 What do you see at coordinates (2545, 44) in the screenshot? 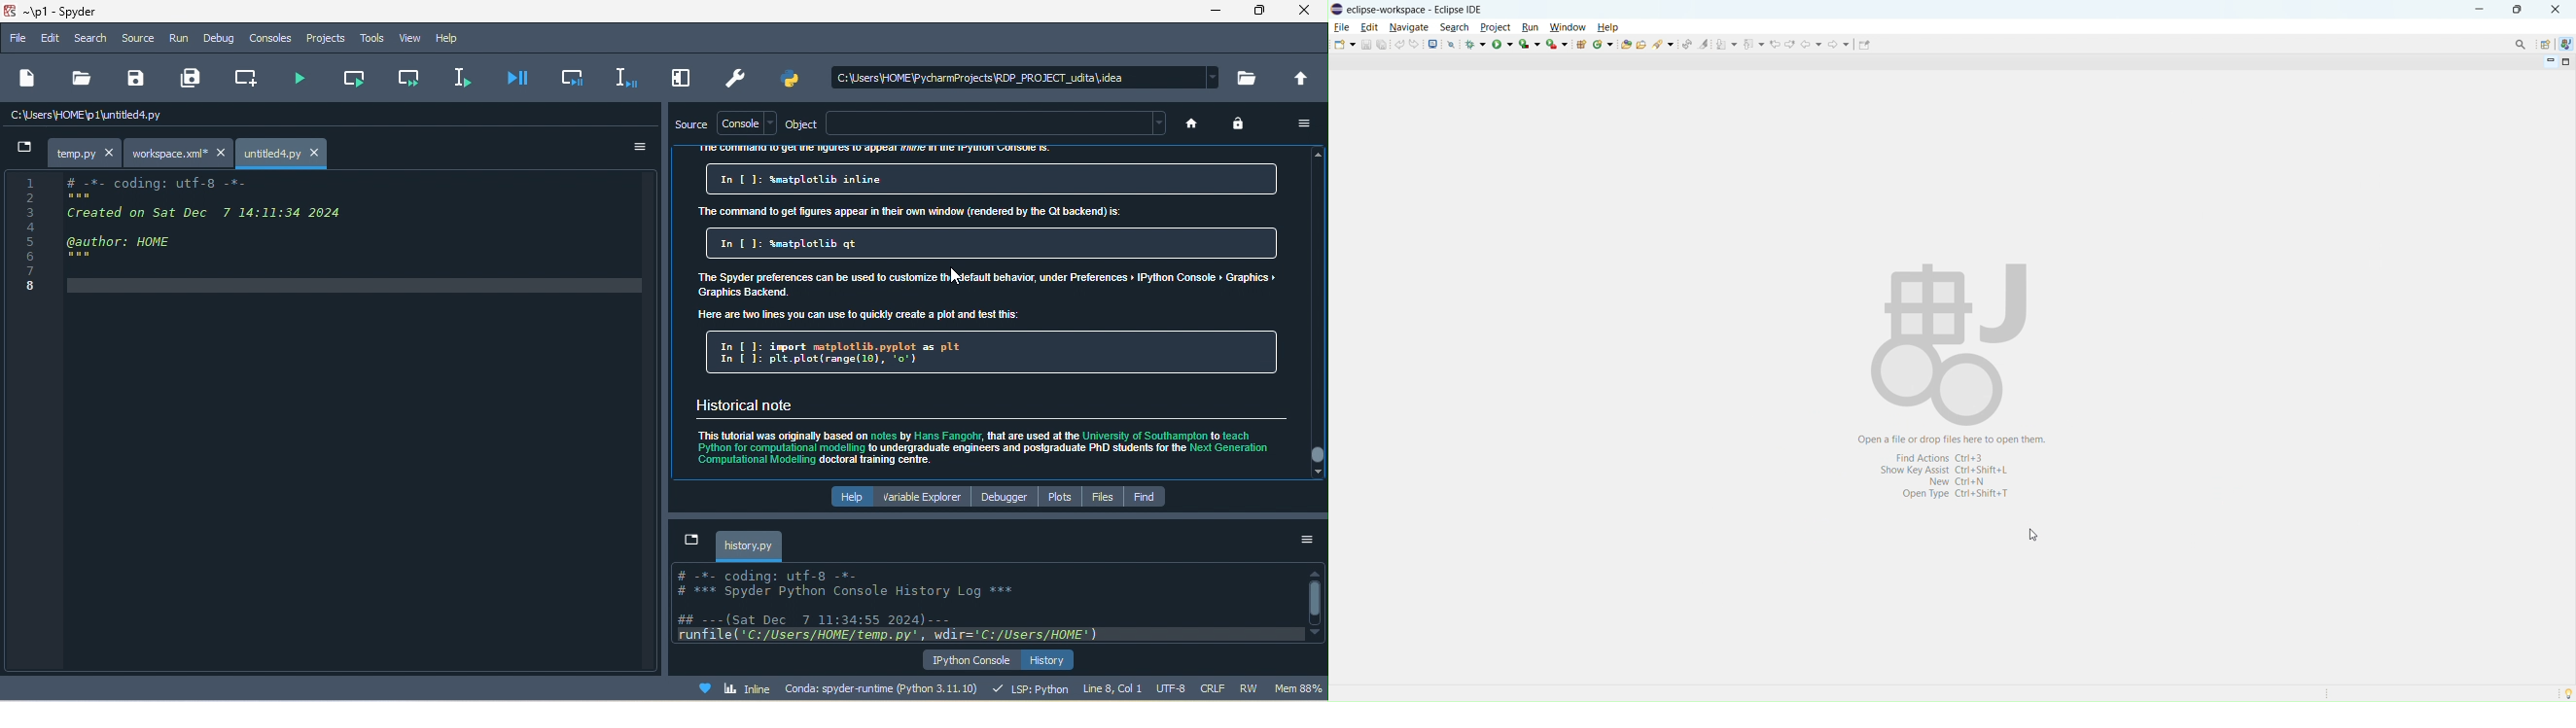
I see `open perspective` at bounding box center [2545, 44].